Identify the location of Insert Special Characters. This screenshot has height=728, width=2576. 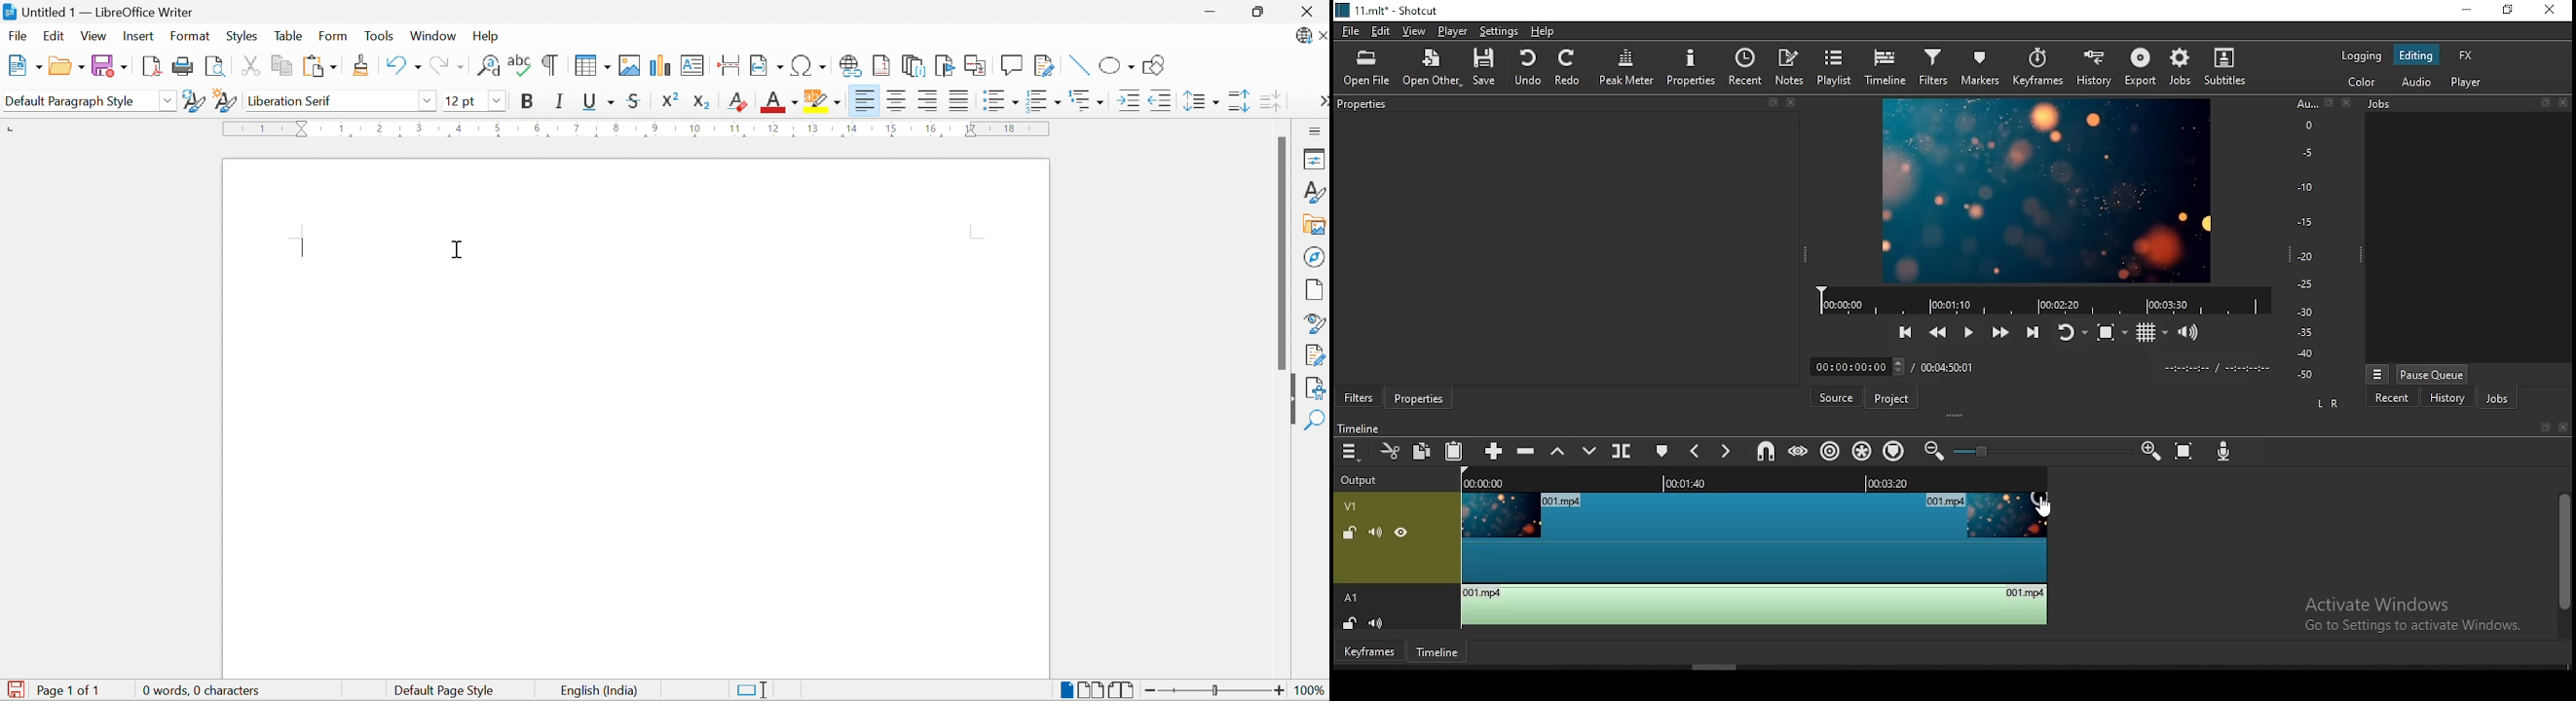
(810, 65).